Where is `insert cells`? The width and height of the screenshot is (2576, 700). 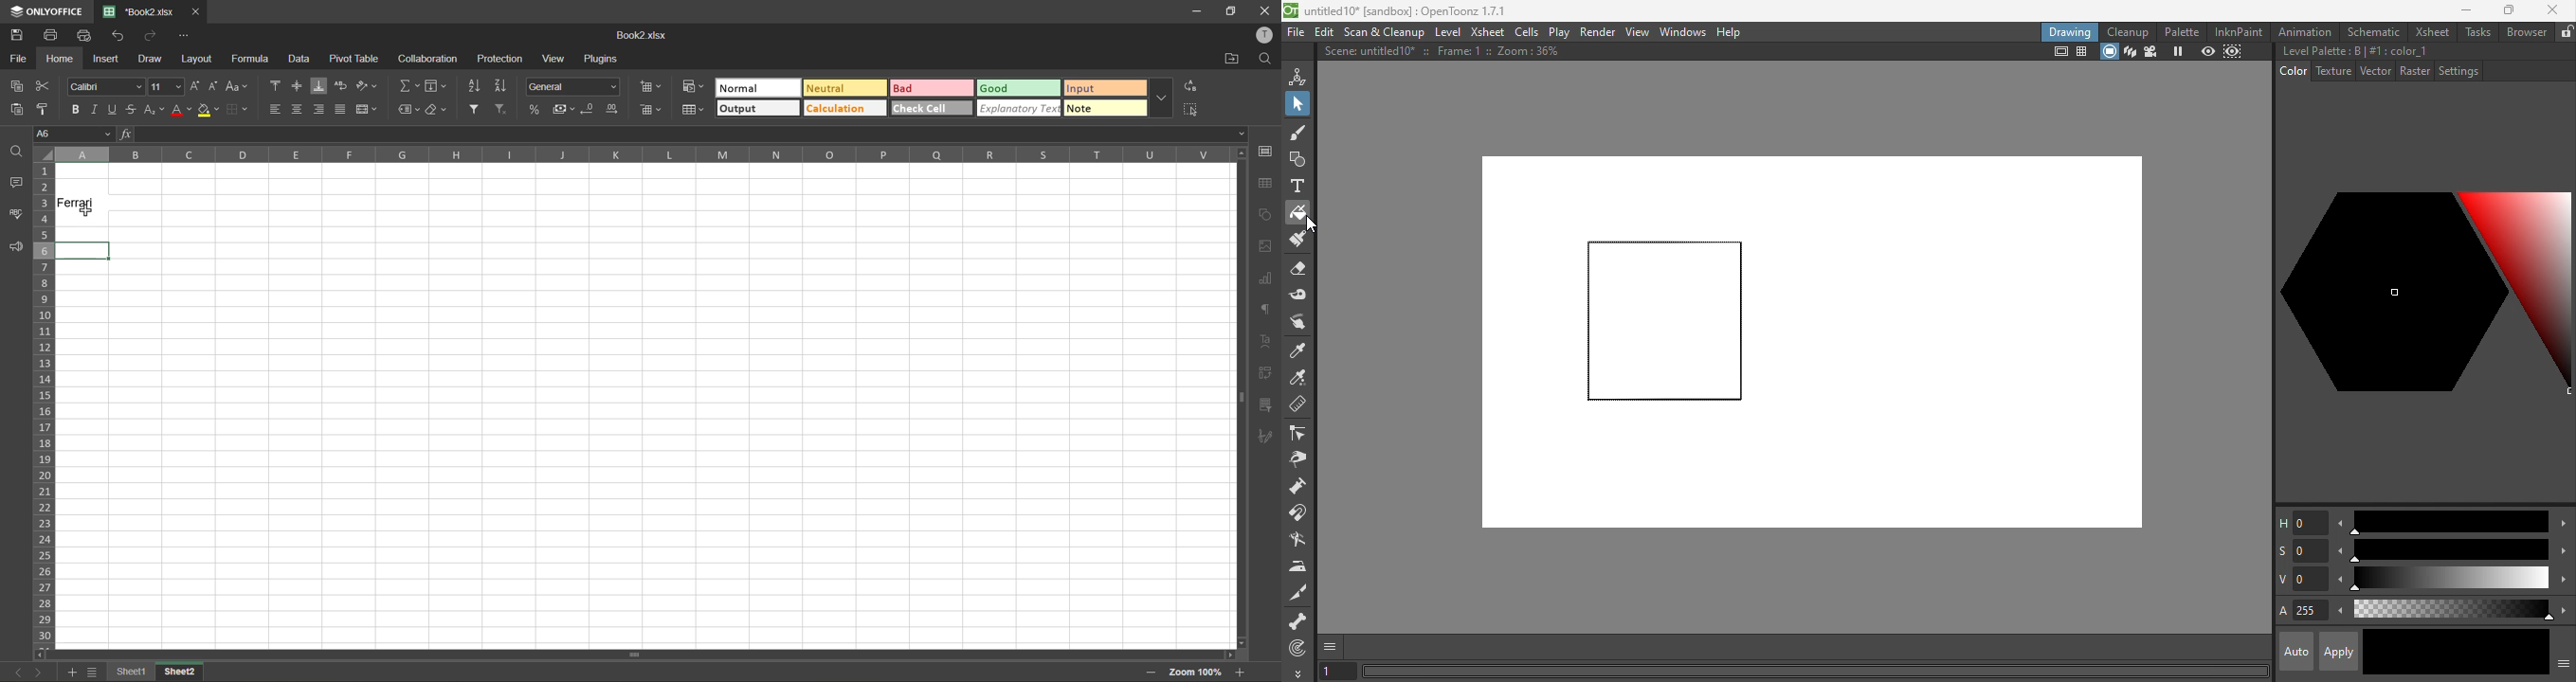
insert cells is located at coordinates (653, 85).